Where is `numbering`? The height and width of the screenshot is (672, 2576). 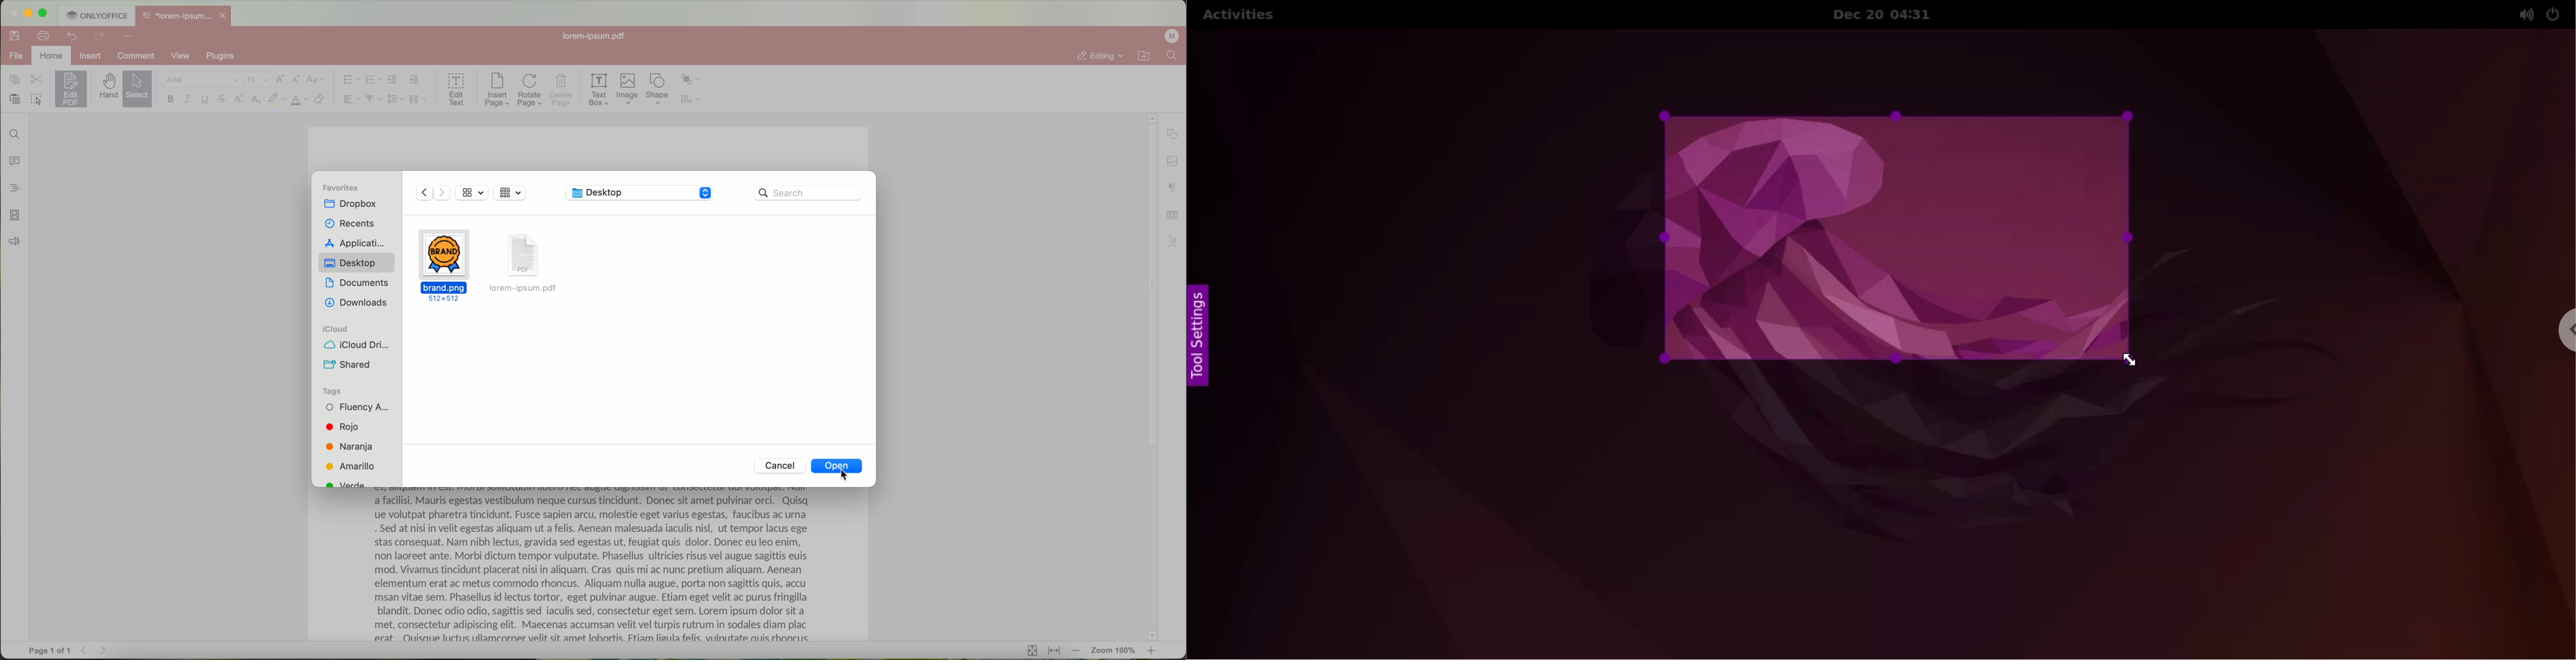 numbering is located at coordinates (374, 80).